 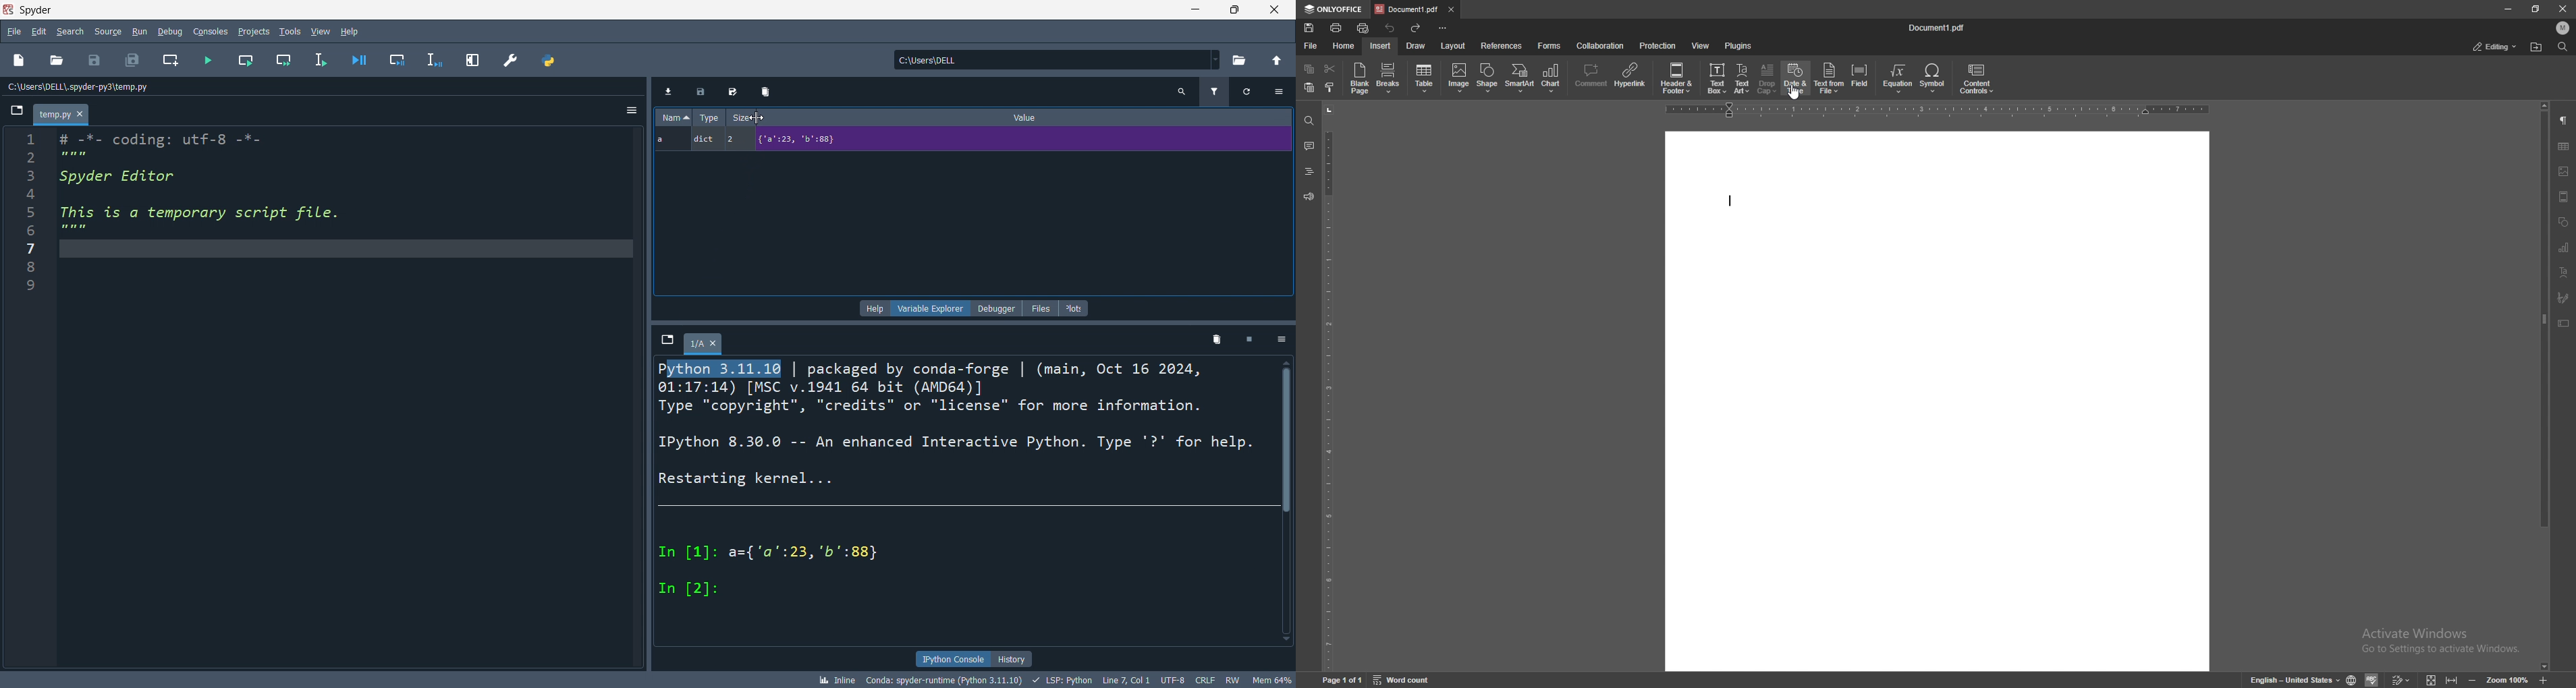 I want to click on symbol, so click(x=1934, y=78).